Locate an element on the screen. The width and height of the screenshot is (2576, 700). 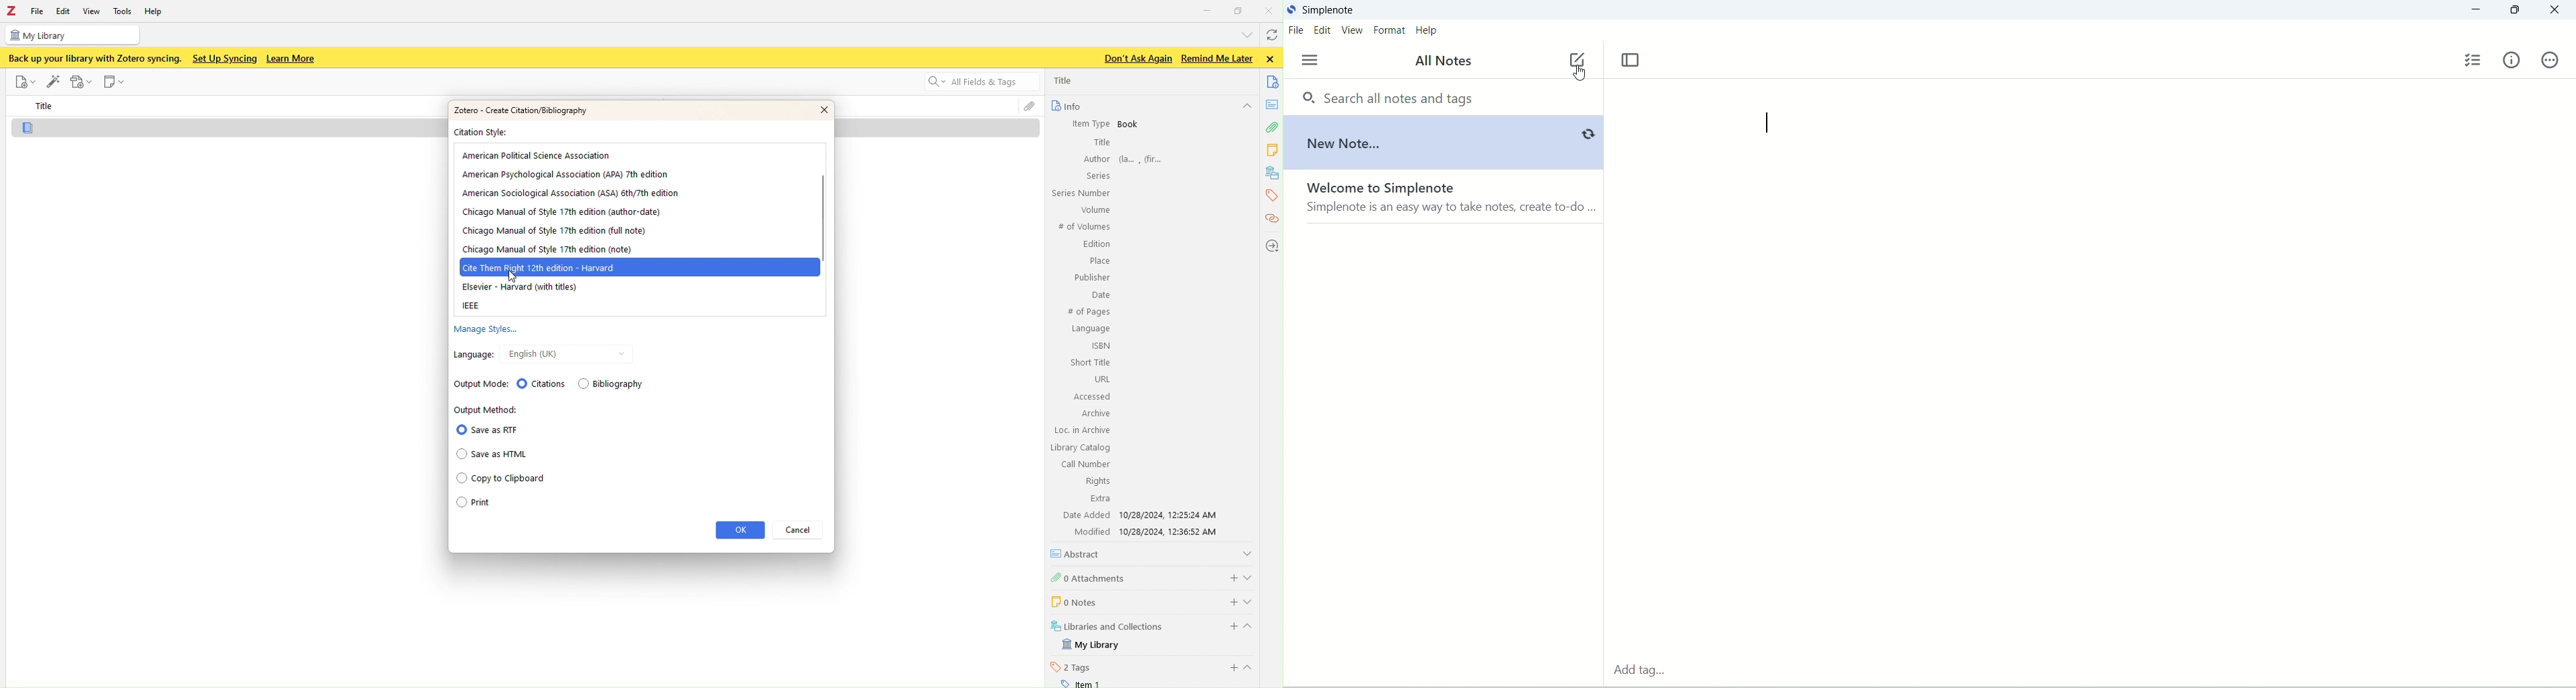
Edition is located at coordinates (1097, 245).